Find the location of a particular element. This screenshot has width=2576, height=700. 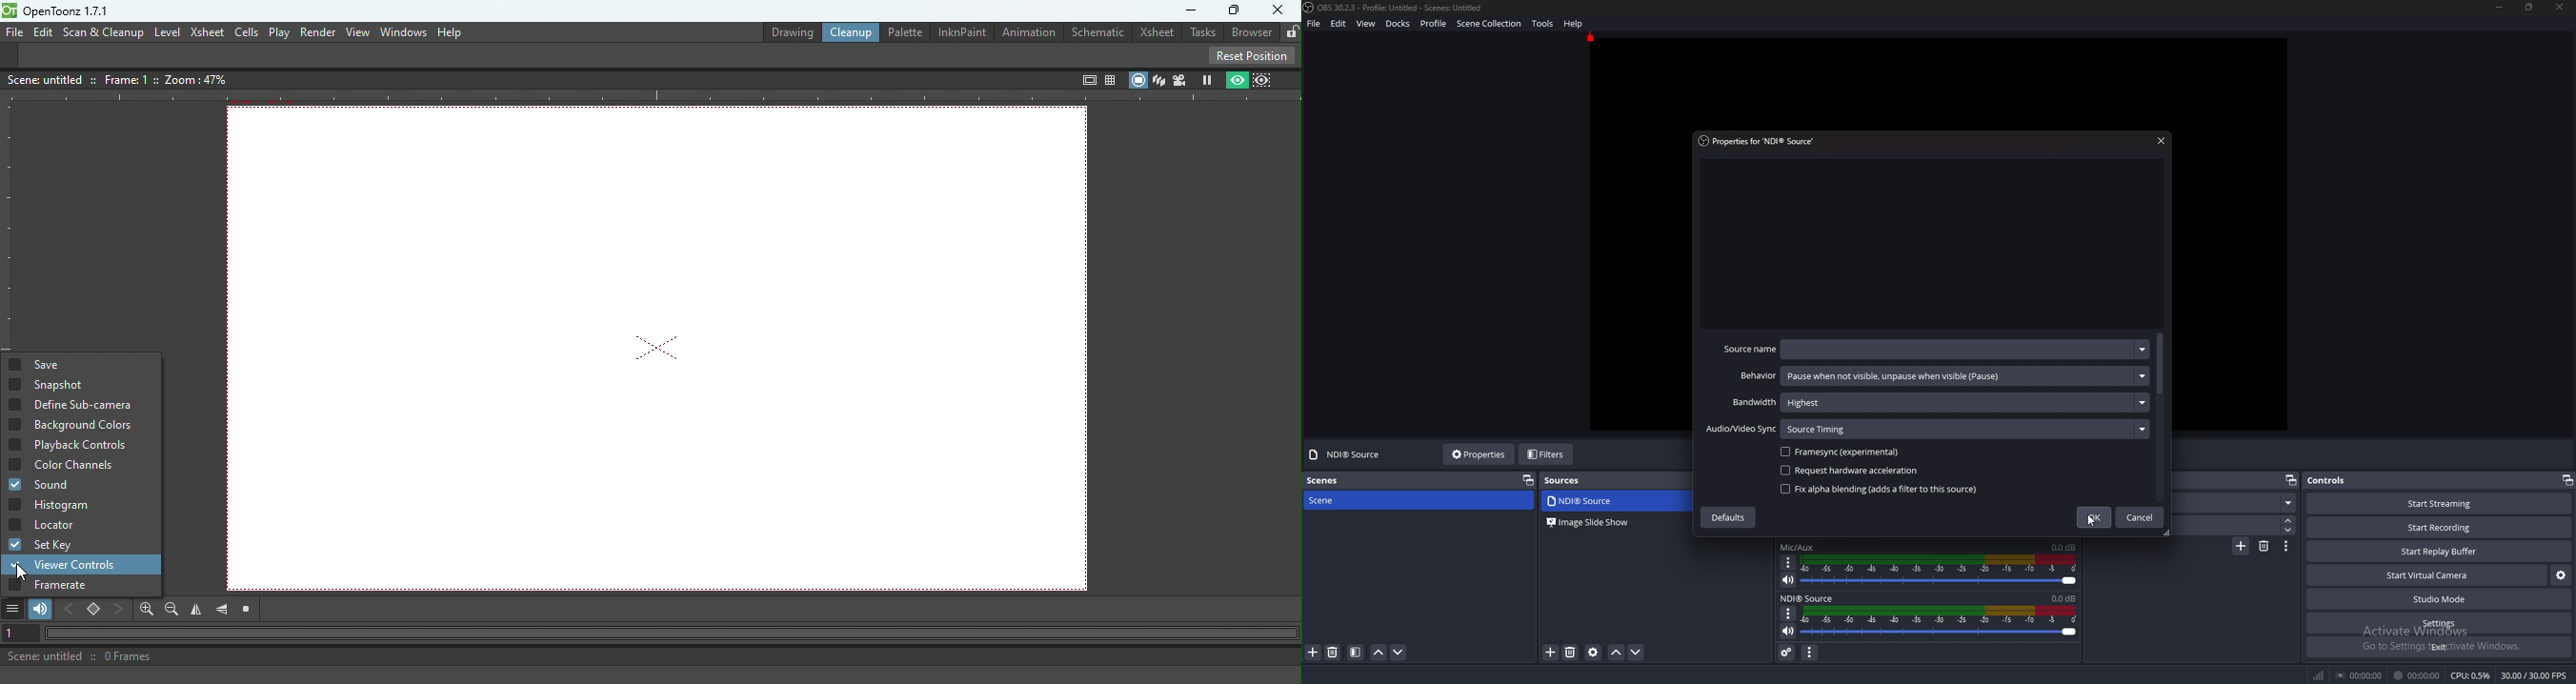

Maximize is located at coordinates (1235, 10).